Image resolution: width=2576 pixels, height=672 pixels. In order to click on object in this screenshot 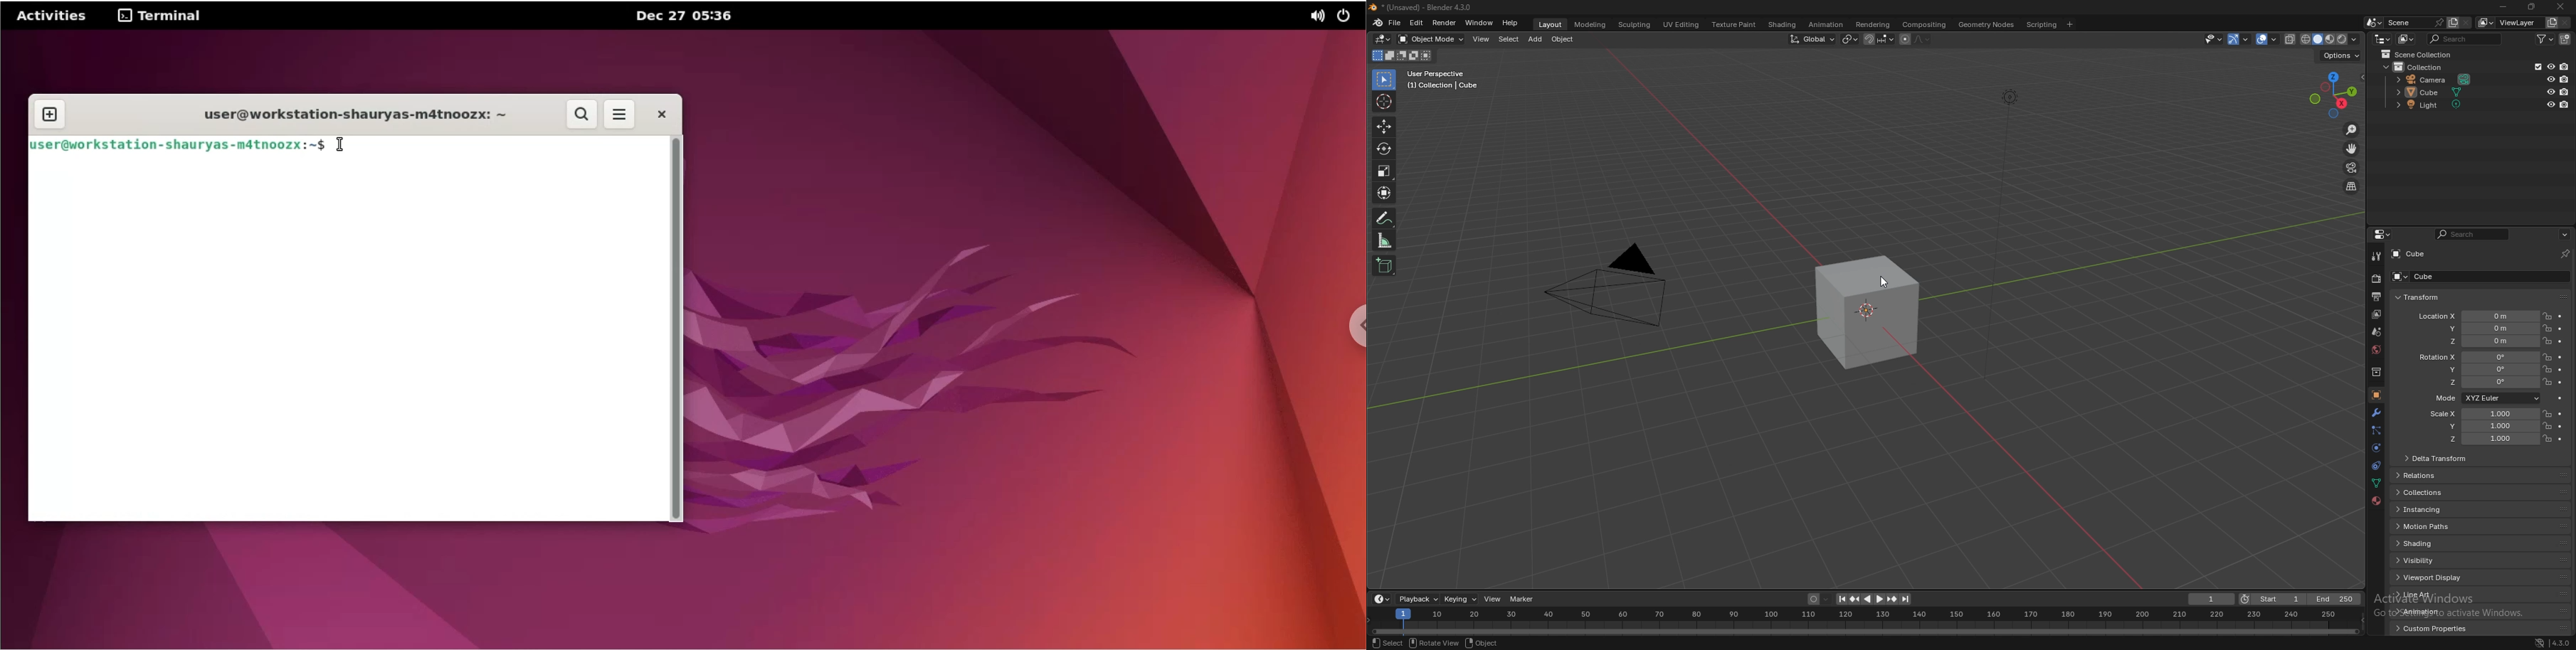, I will do `click(2377, 394)`.